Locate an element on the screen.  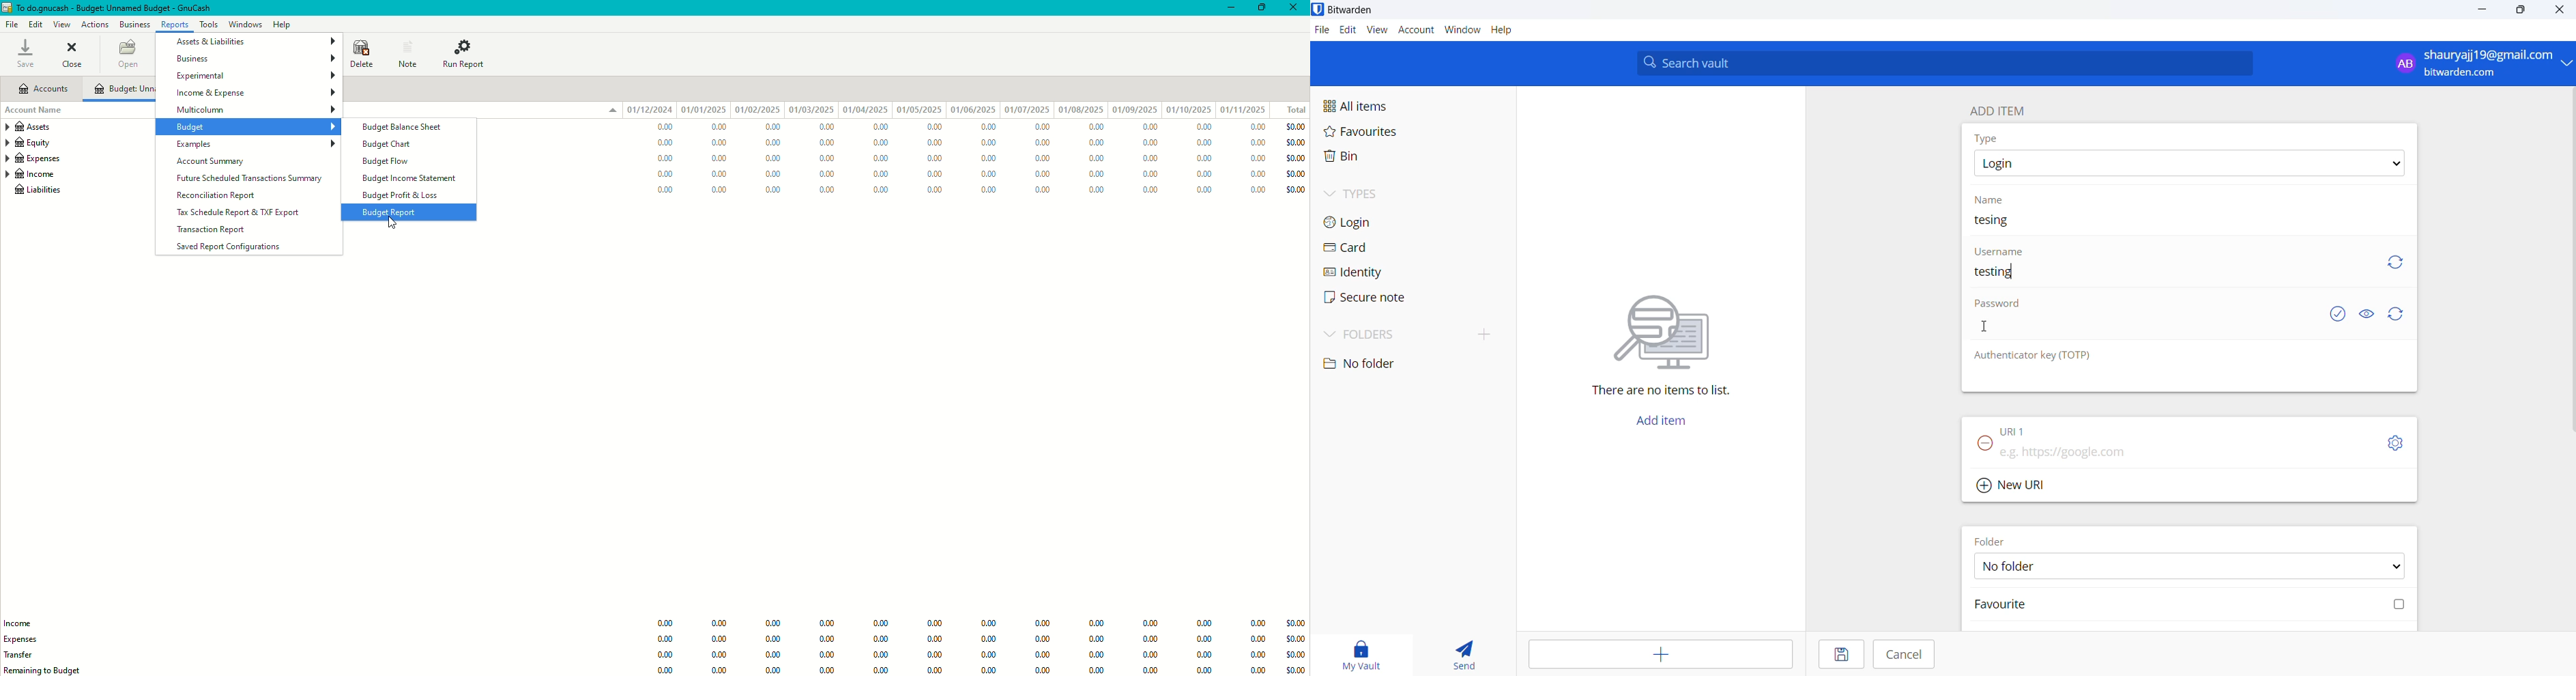
0.00 is located at coordinates (1149, 670).